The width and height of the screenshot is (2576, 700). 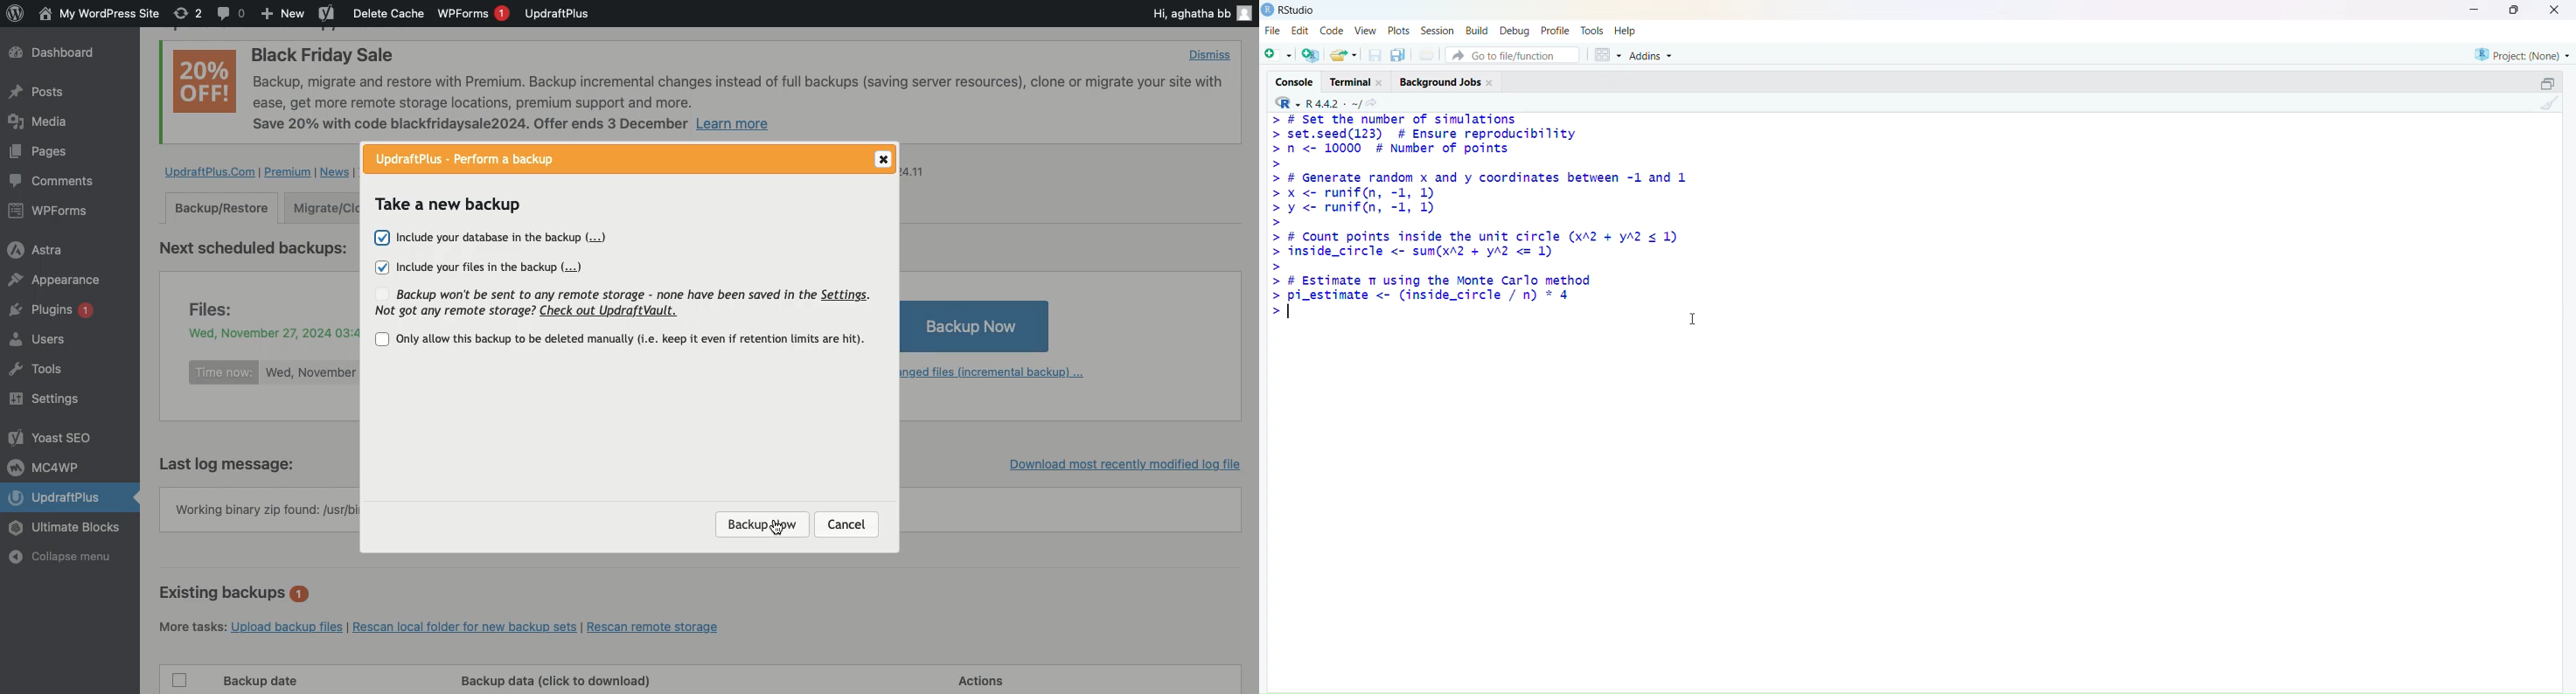 I want to click on Text Cursor, so click(x=1687, y=316).